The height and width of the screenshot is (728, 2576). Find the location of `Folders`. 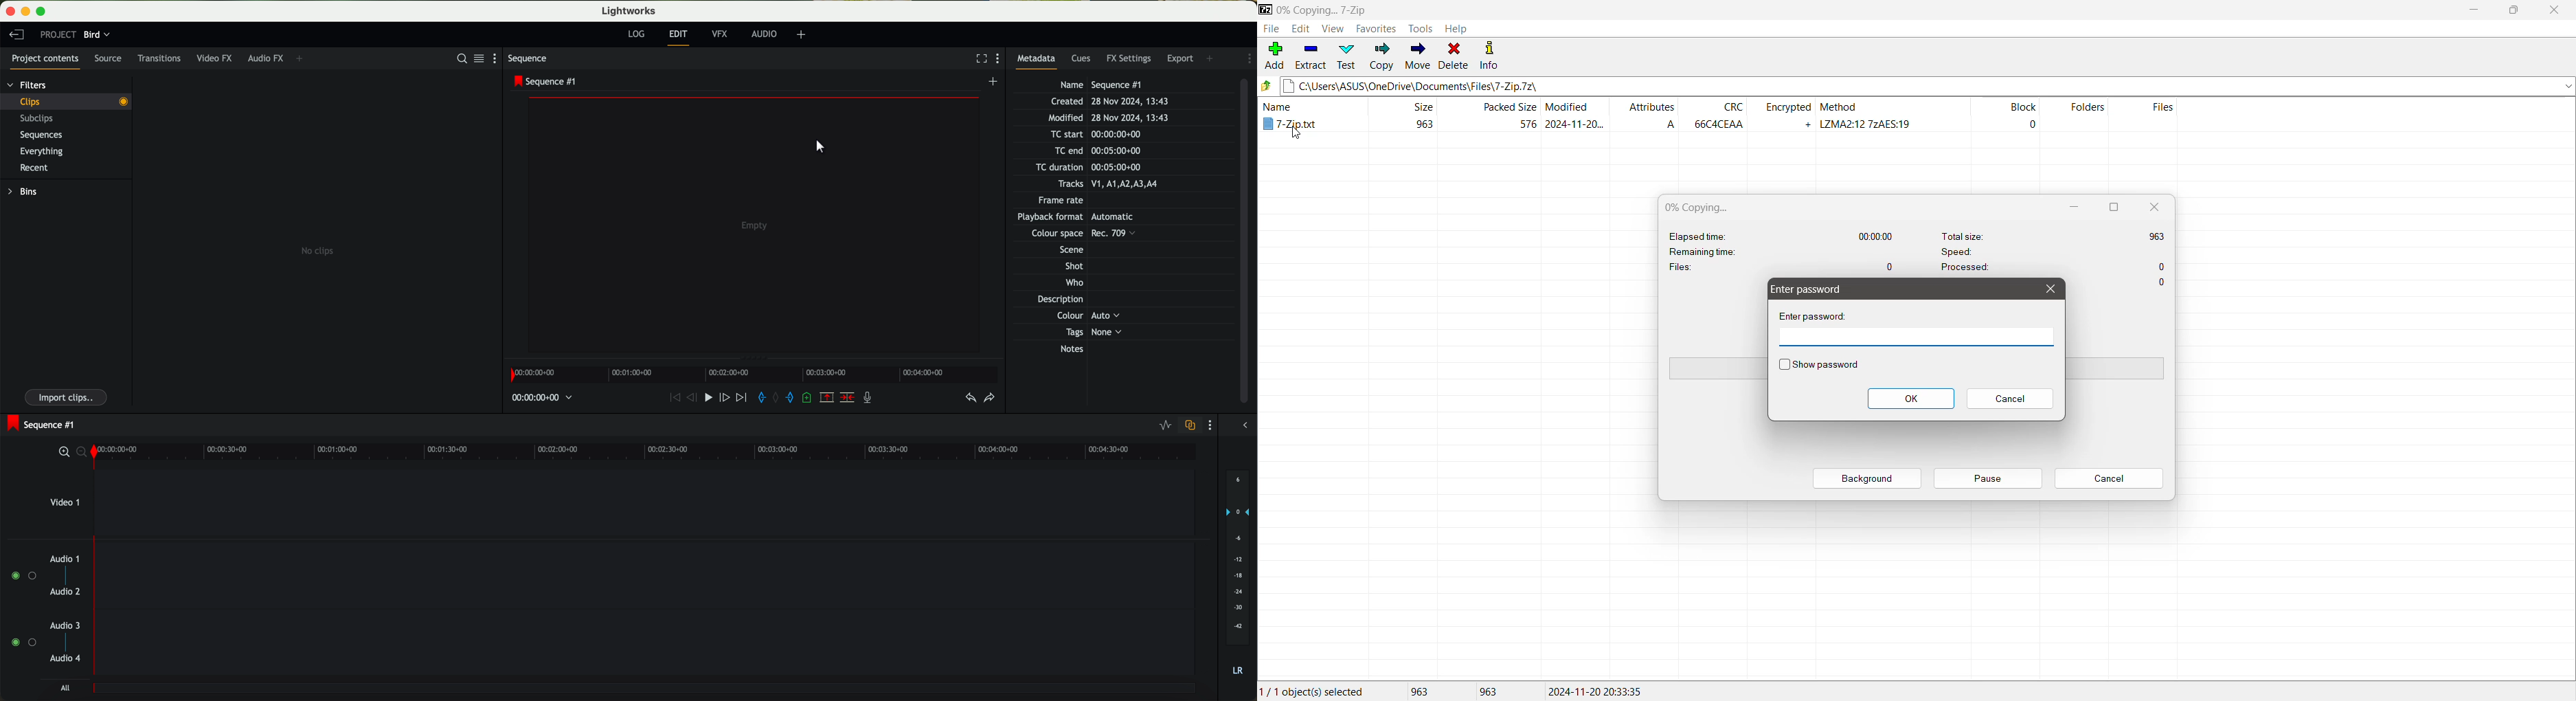

Folders is located at coordinates (2081, 116).